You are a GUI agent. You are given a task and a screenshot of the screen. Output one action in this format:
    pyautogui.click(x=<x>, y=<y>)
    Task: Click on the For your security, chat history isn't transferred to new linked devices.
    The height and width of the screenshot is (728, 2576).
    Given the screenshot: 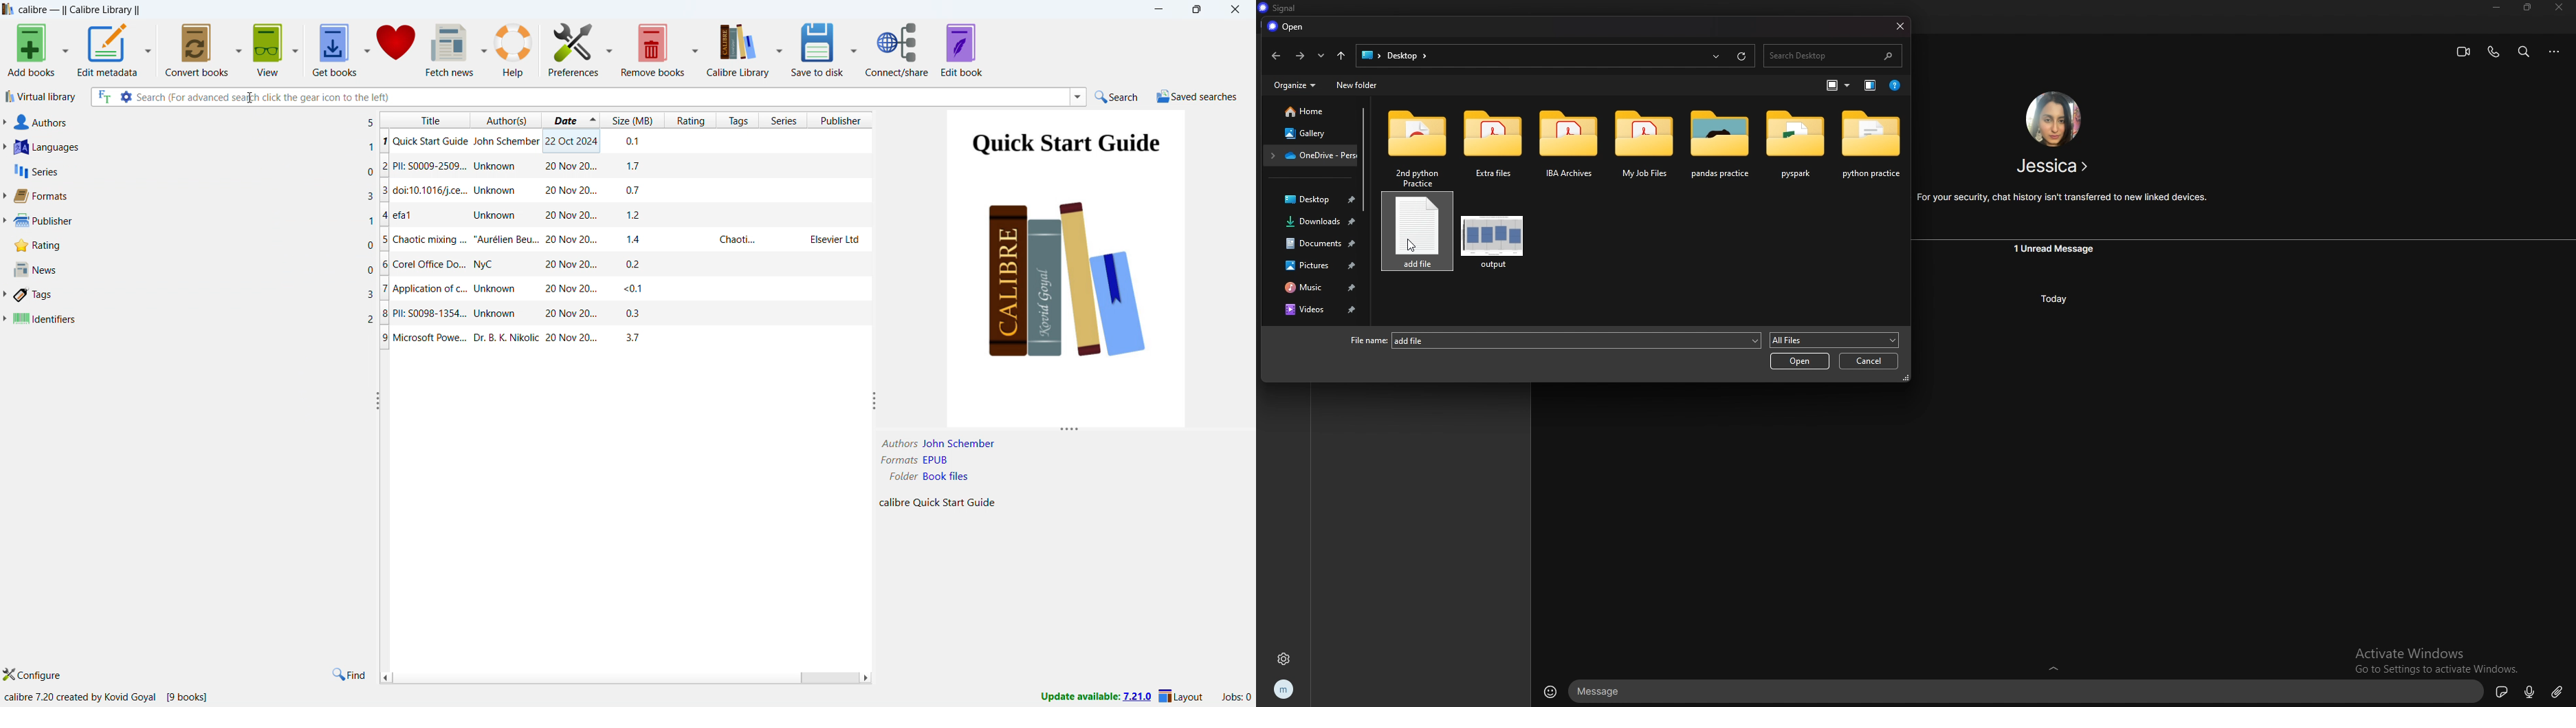 What is the action you would take?
    pyautogui.click(x=2062, y=197)
    